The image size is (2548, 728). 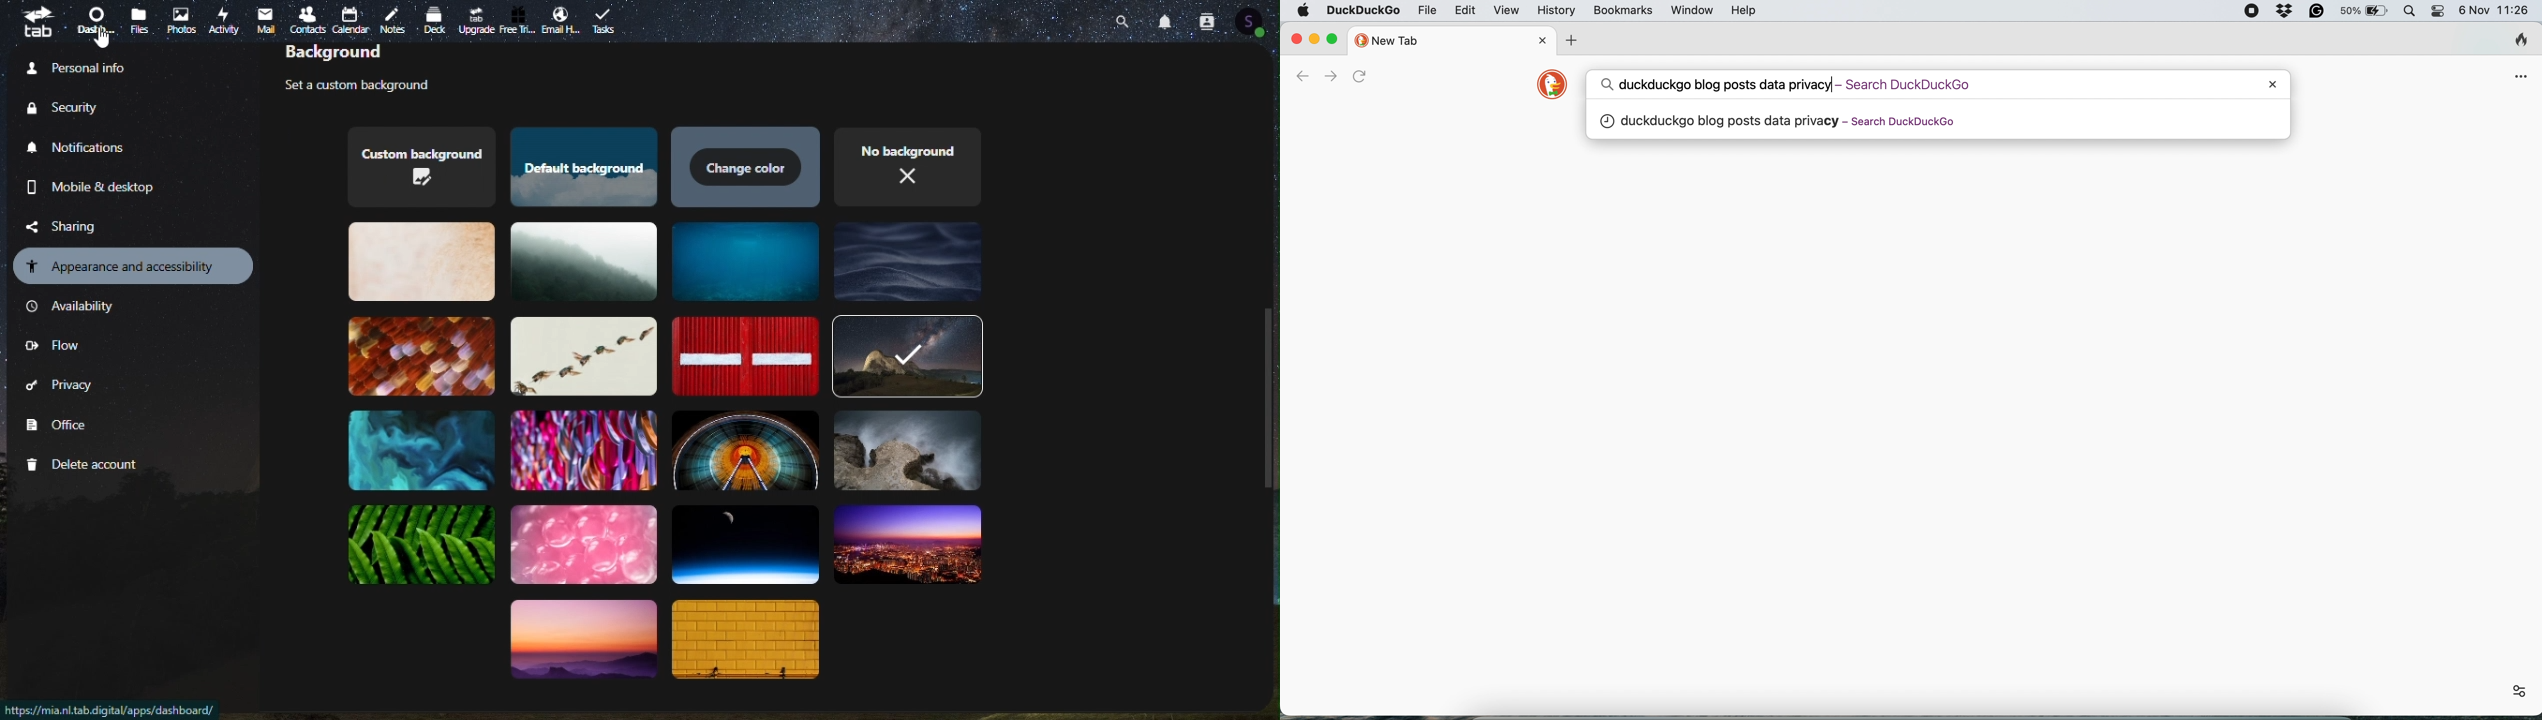 I want to click on Photos, so click(x=181, y=20).